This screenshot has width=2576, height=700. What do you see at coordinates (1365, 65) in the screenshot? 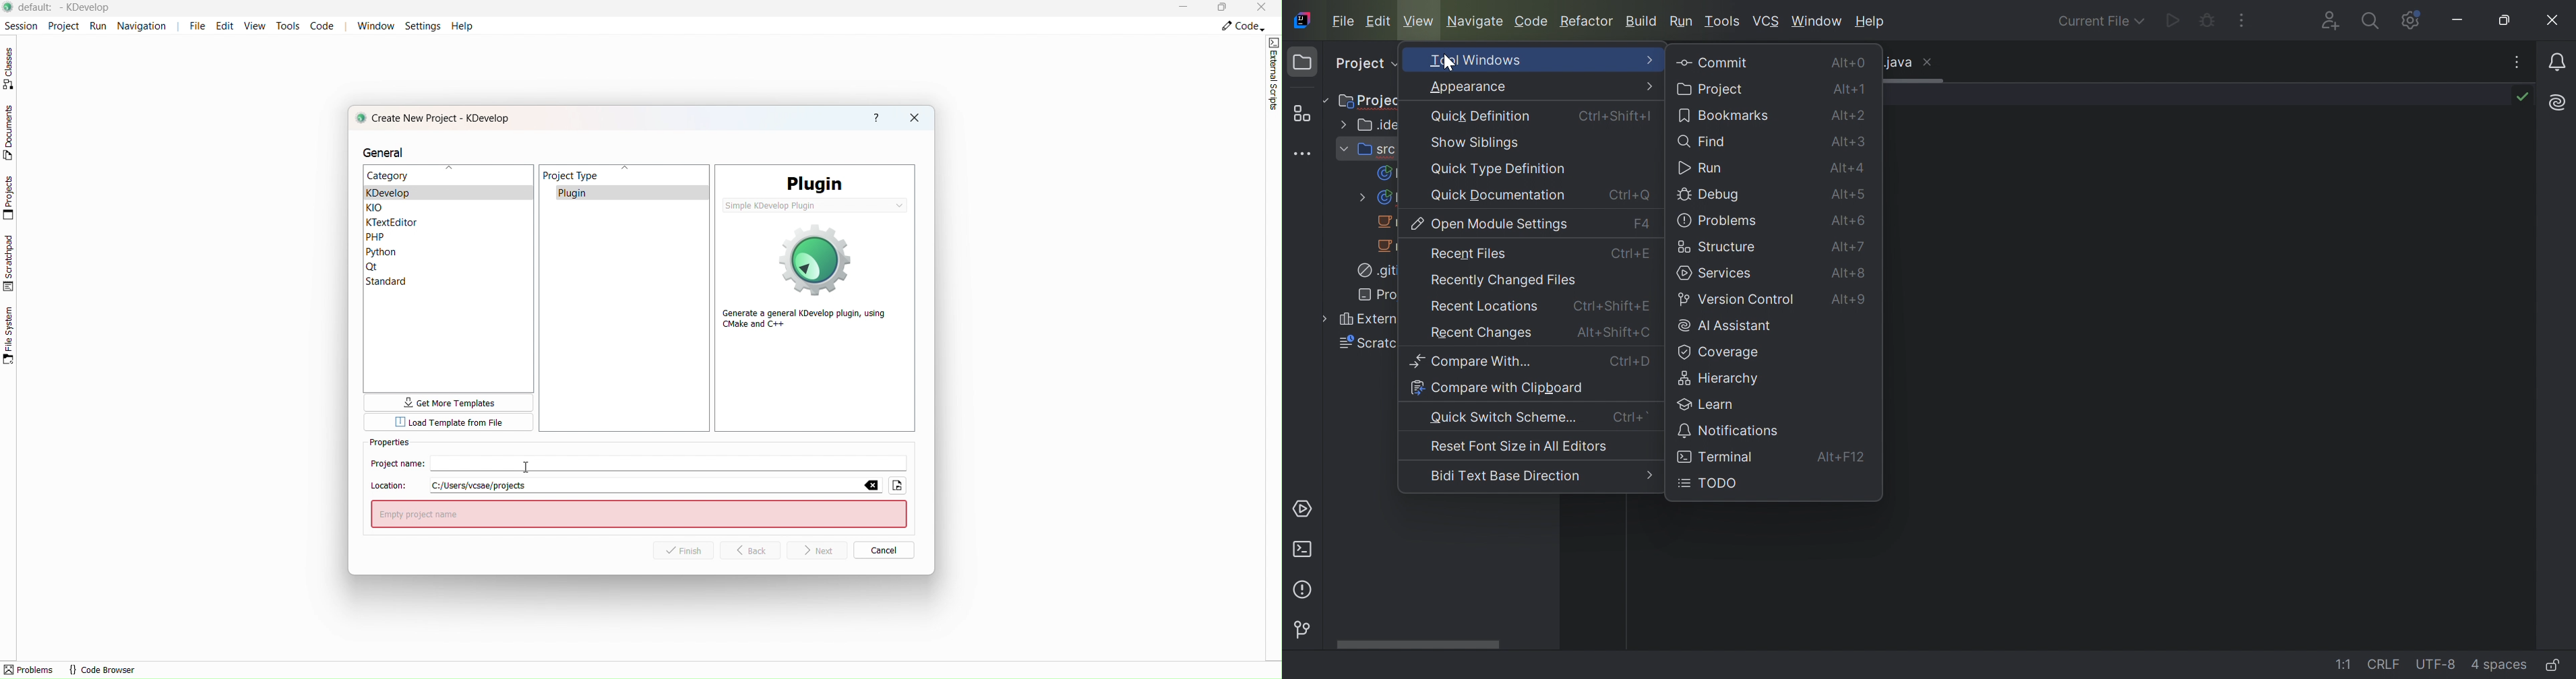
I see `Project` at bounding box center [1365, 65].